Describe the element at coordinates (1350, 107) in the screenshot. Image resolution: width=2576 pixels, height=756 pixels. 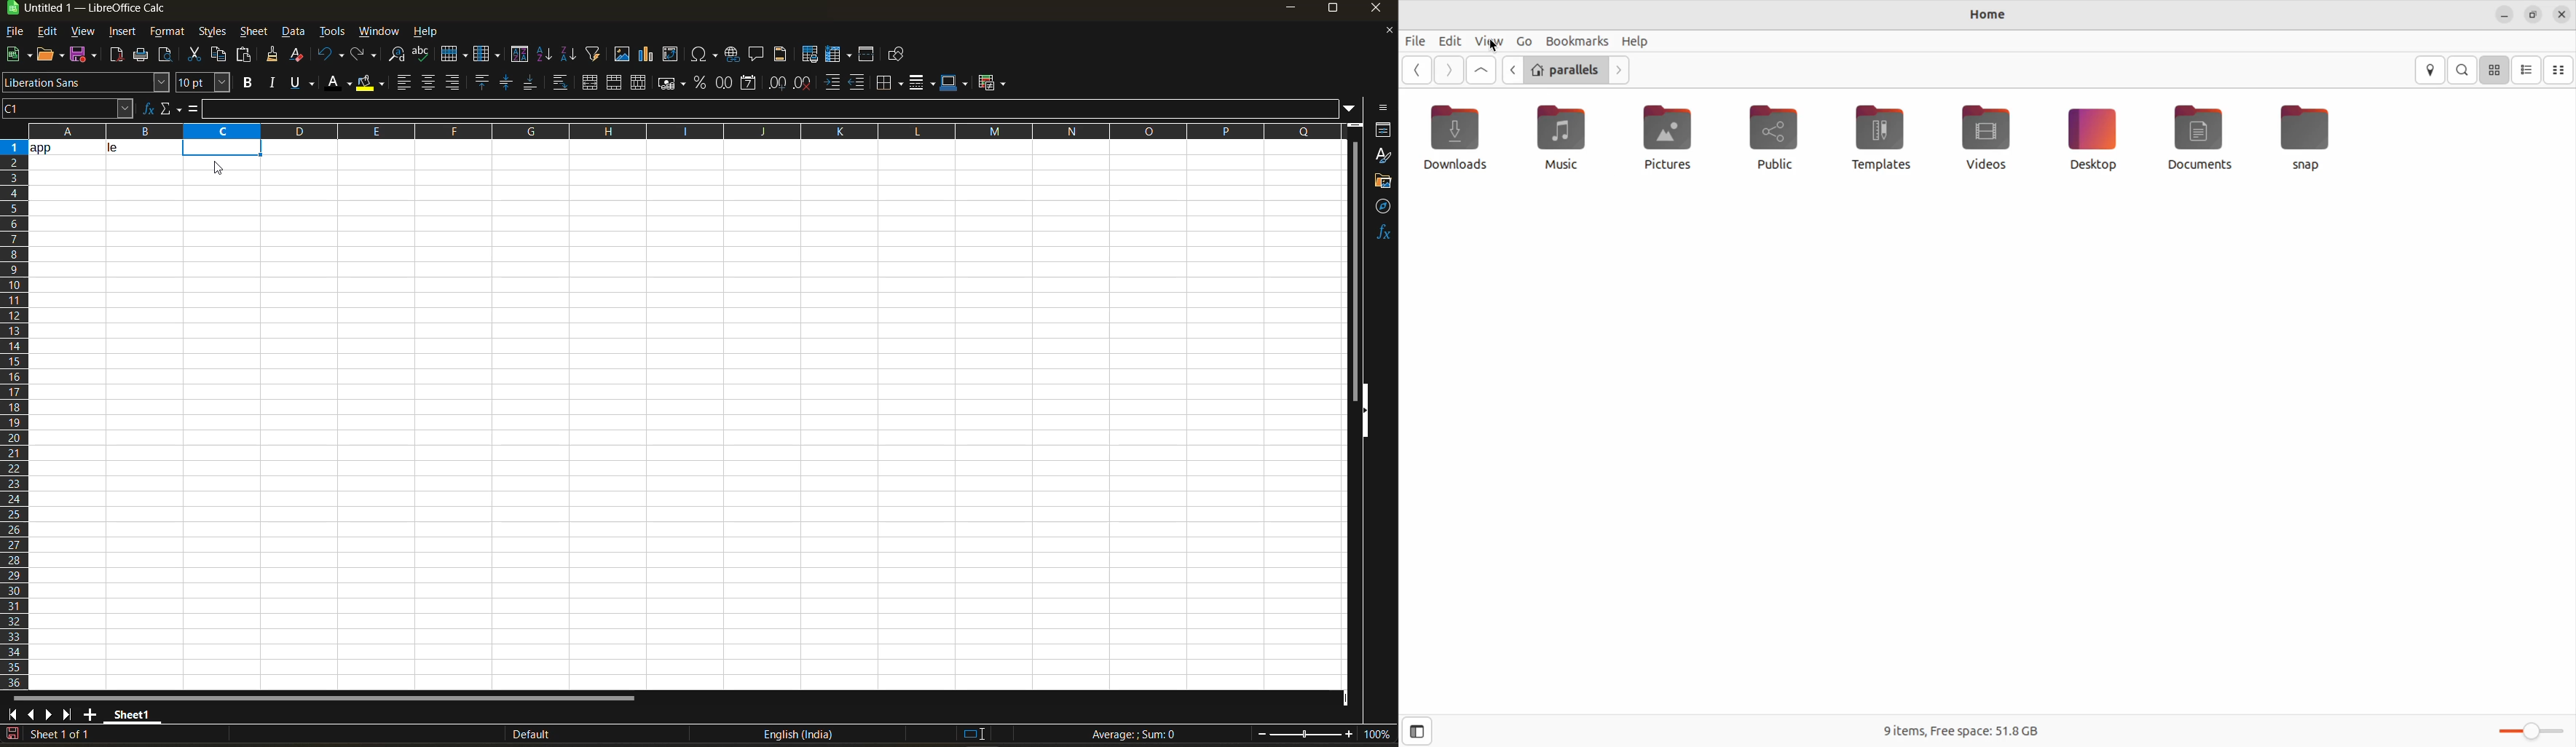
I see `expand formula bar` at that location.